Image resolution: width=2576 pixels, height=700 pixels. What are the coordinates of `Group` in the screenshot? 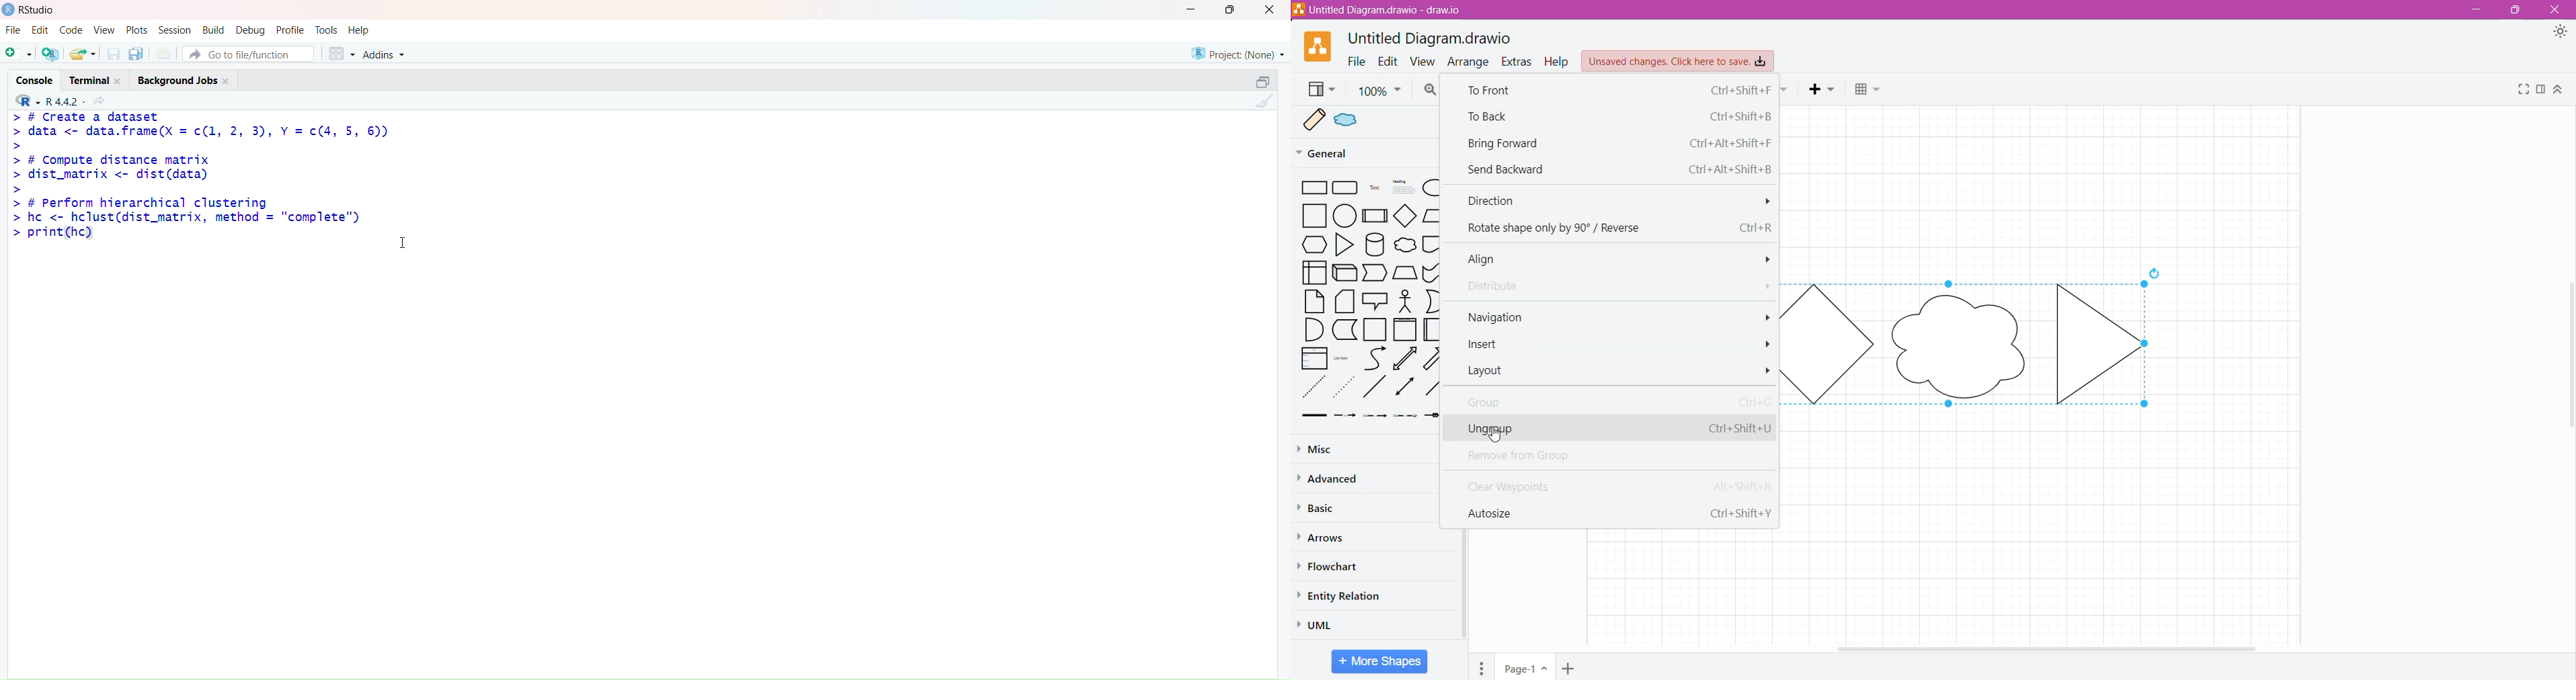 It's located at (1494, 401).